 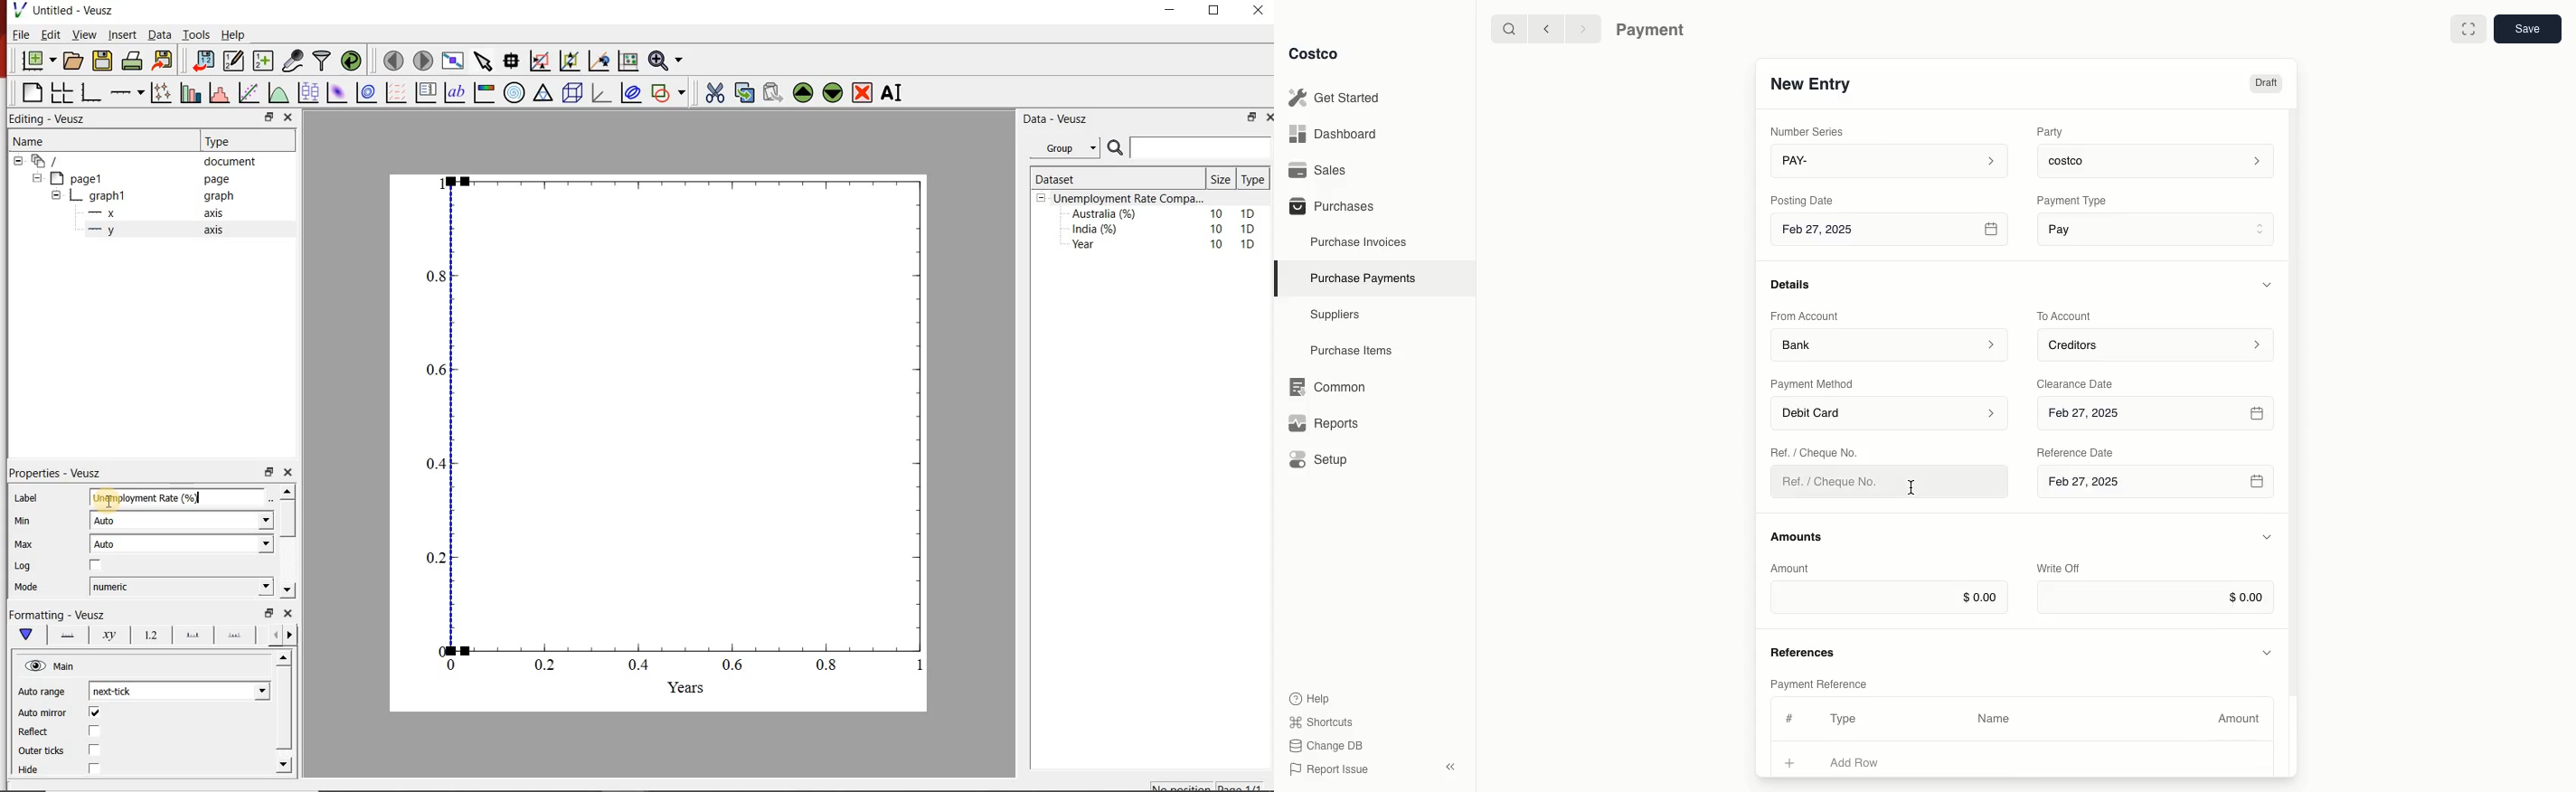 What do you see at coordinates (1324, 170) in the screenshot?
I see `Sales` at bounding box center [1324, 170].